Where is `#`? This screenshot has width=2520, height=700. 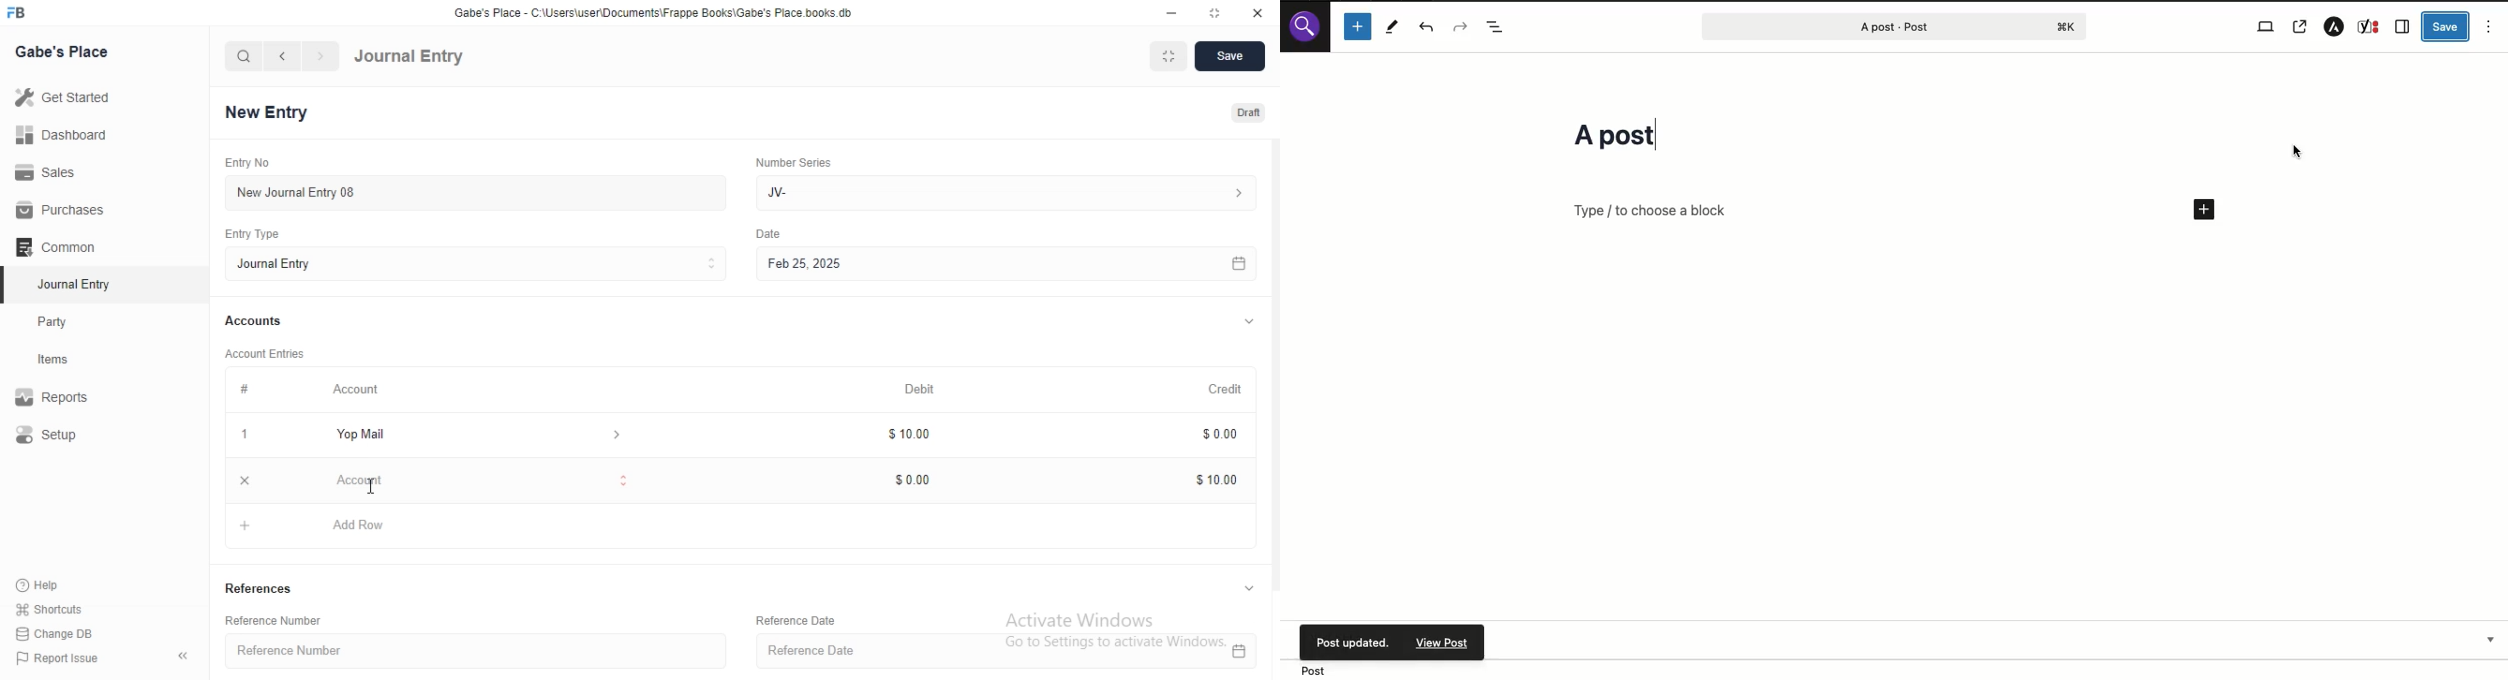
# is located at coordinates (243, 390).